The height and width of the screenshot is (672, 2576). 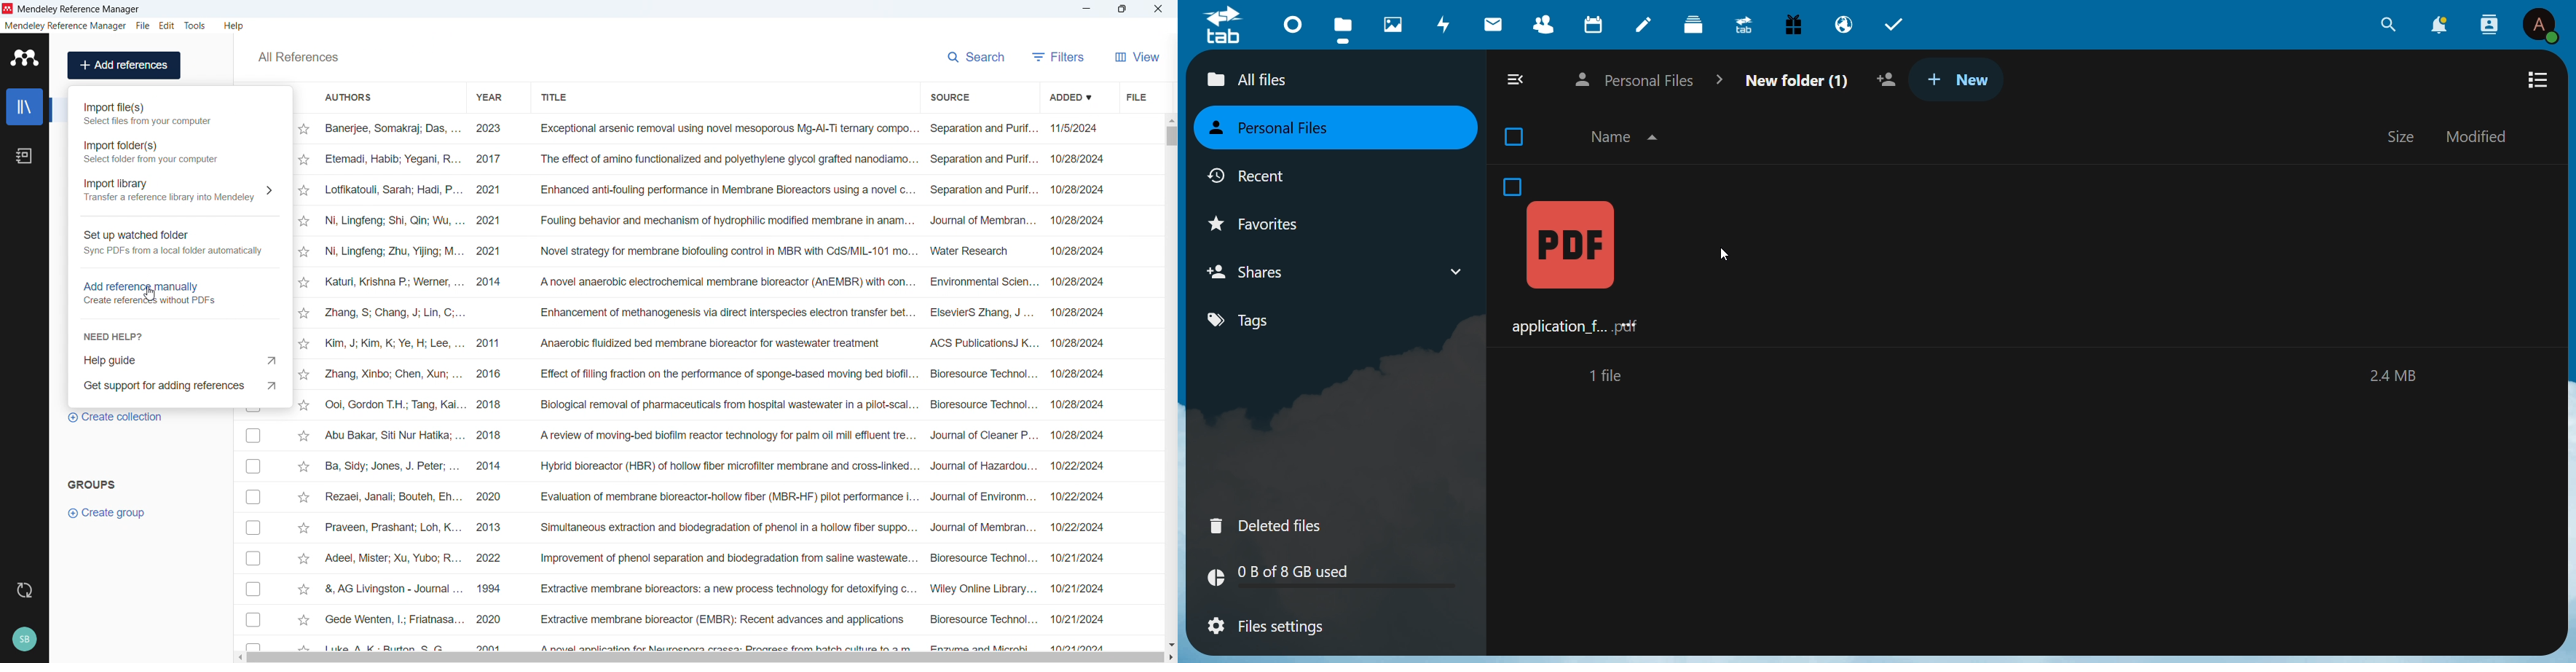 I want to click on Import library , so click(x=180, y=189).